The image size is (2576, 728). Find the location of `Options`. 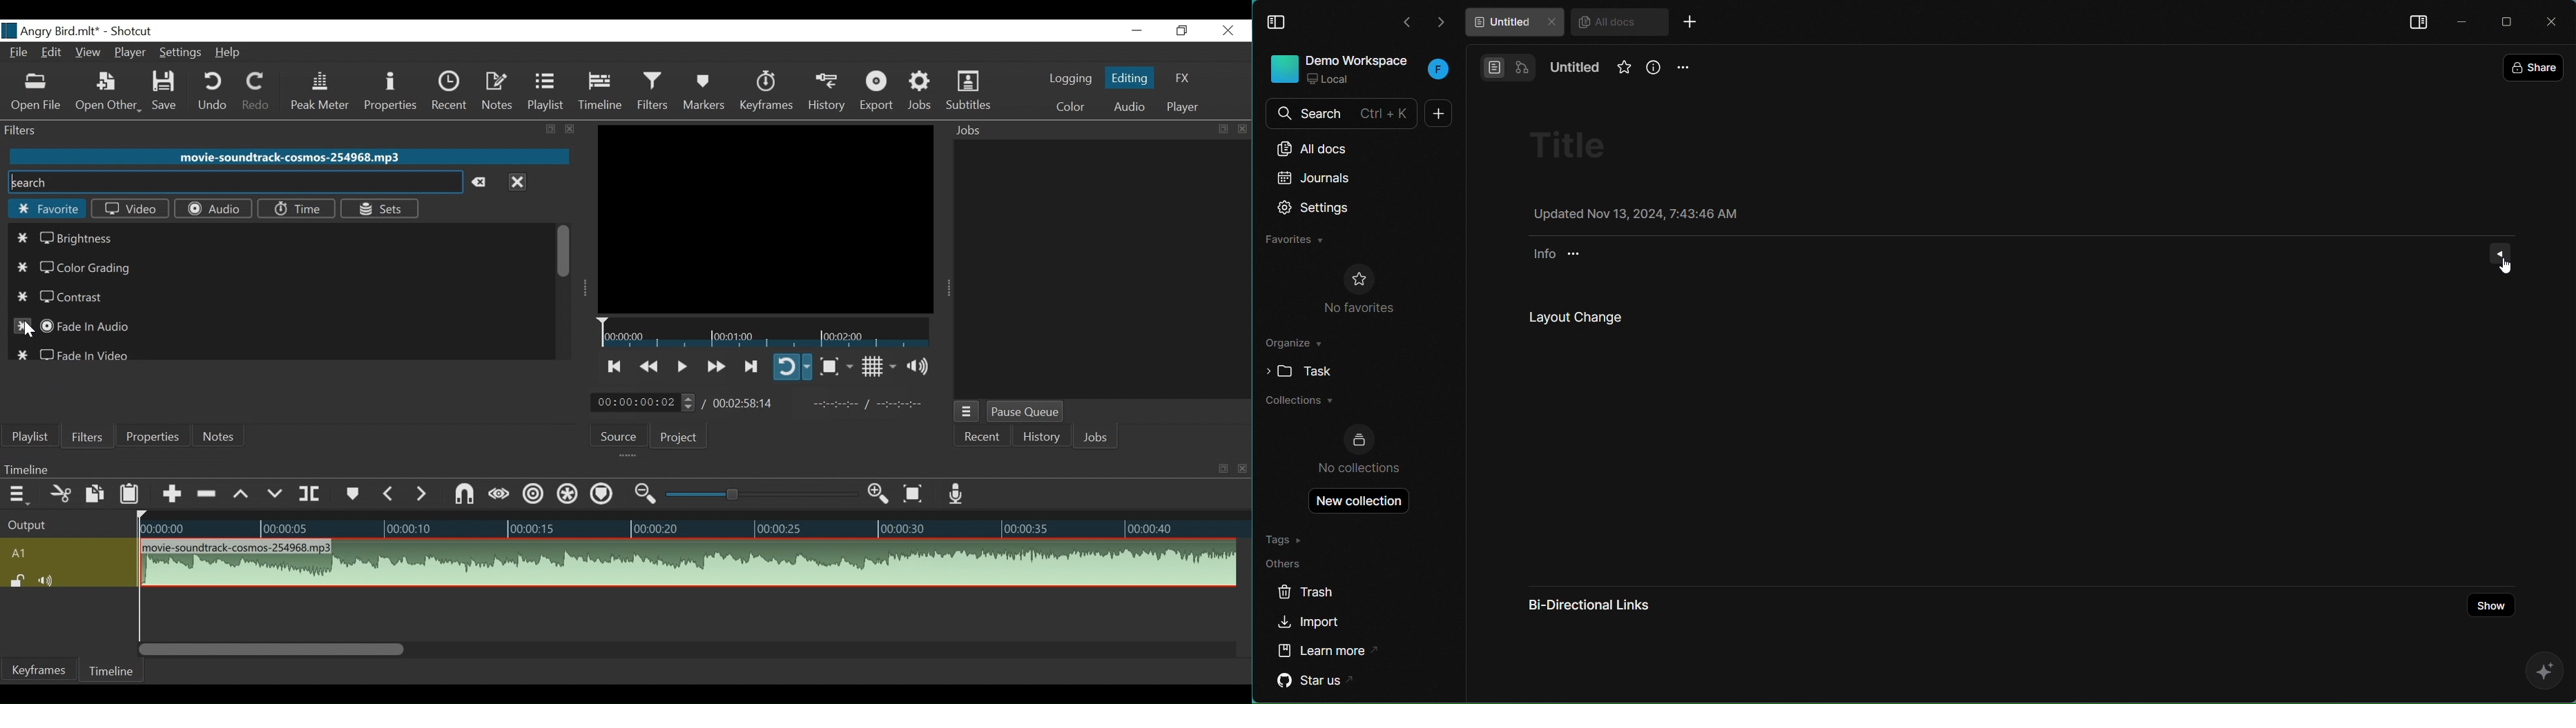

Options is located at coordinates (2501, 253).